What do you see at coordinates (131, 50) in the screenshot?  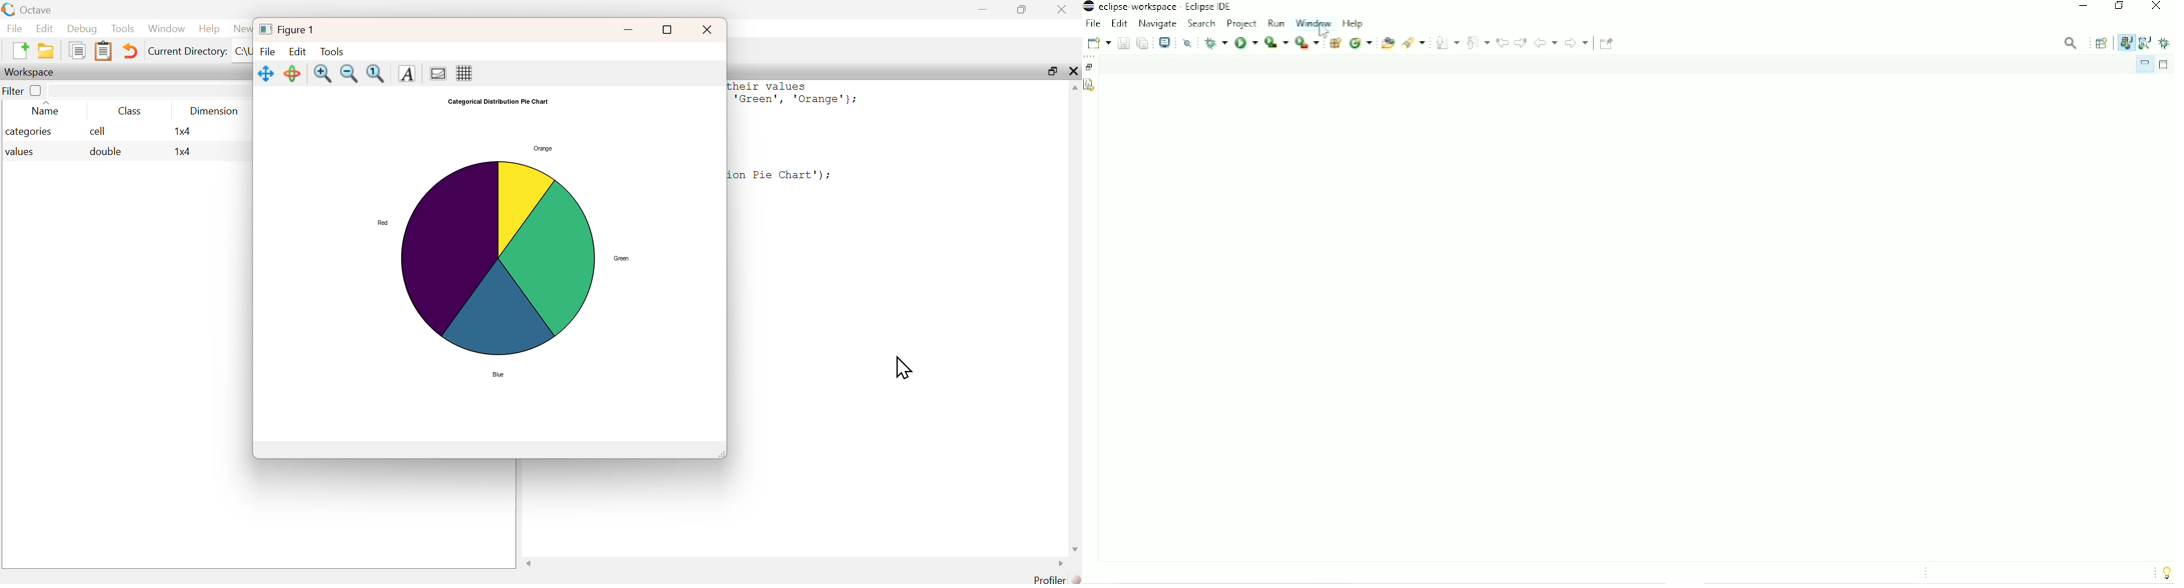 I see `Undo` at bounding box center [131, 50].